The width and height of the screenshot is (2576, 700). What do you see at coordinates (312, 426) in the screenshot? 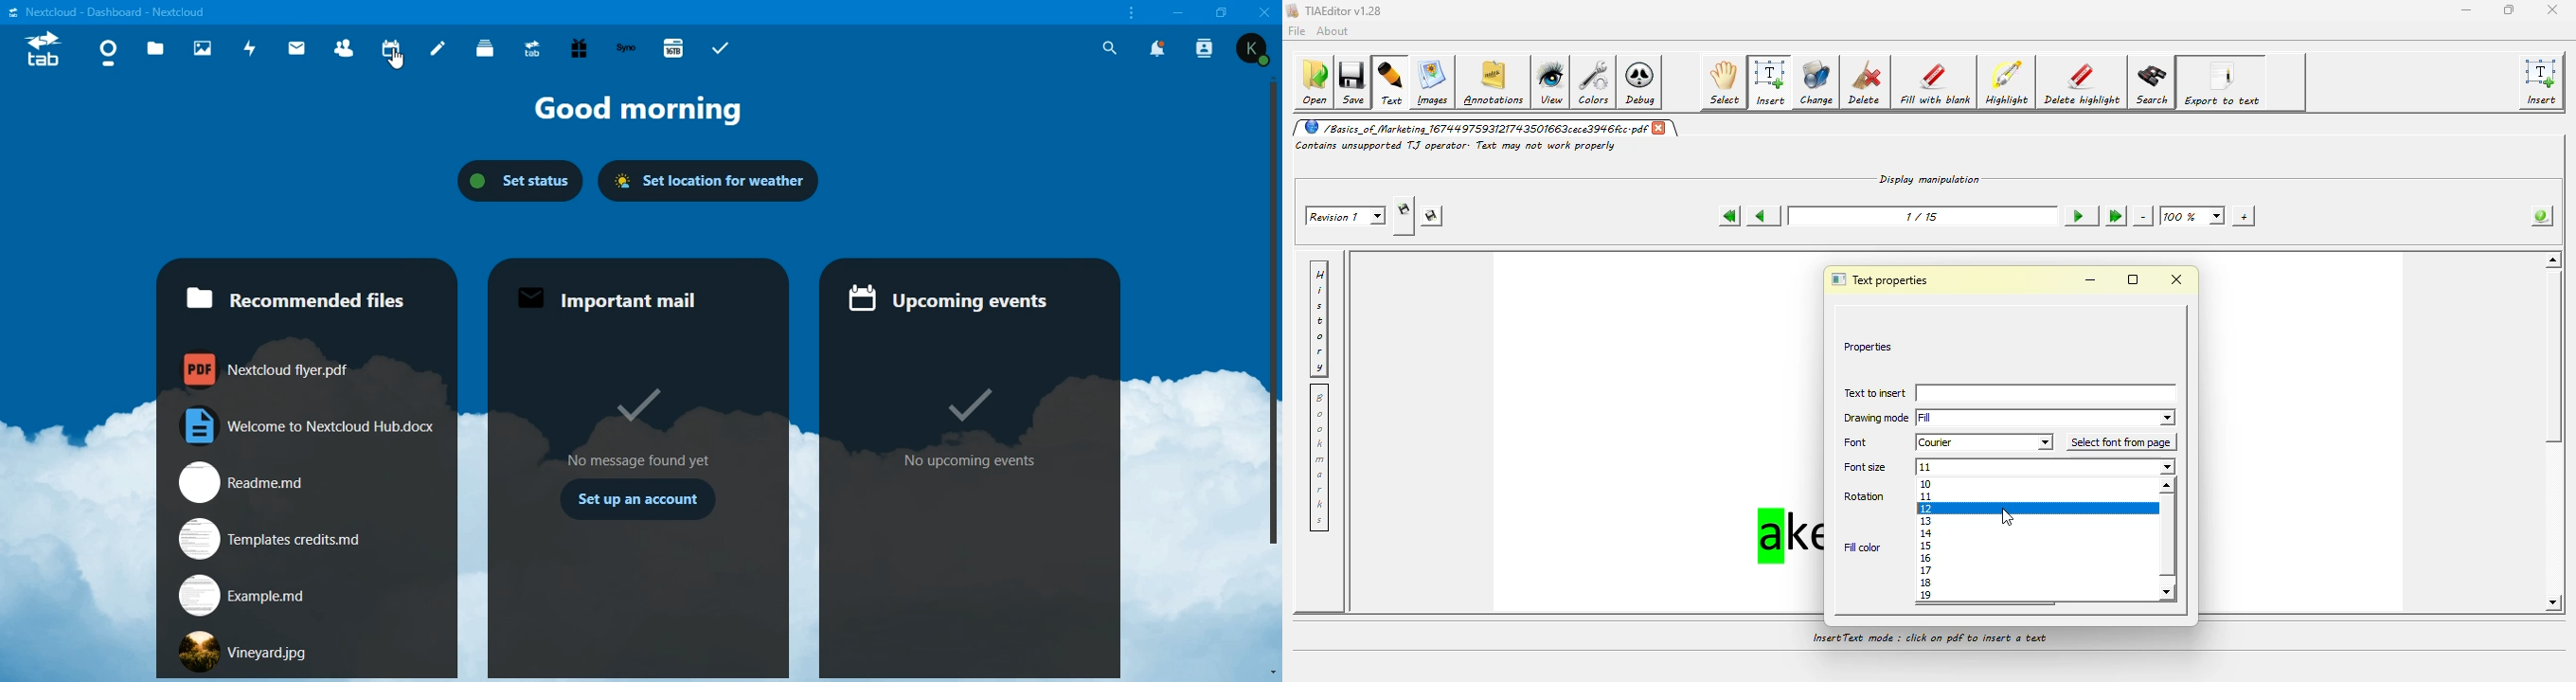
I see `welcome to nextcloud hub.docx` at bounding box center [312, 426].